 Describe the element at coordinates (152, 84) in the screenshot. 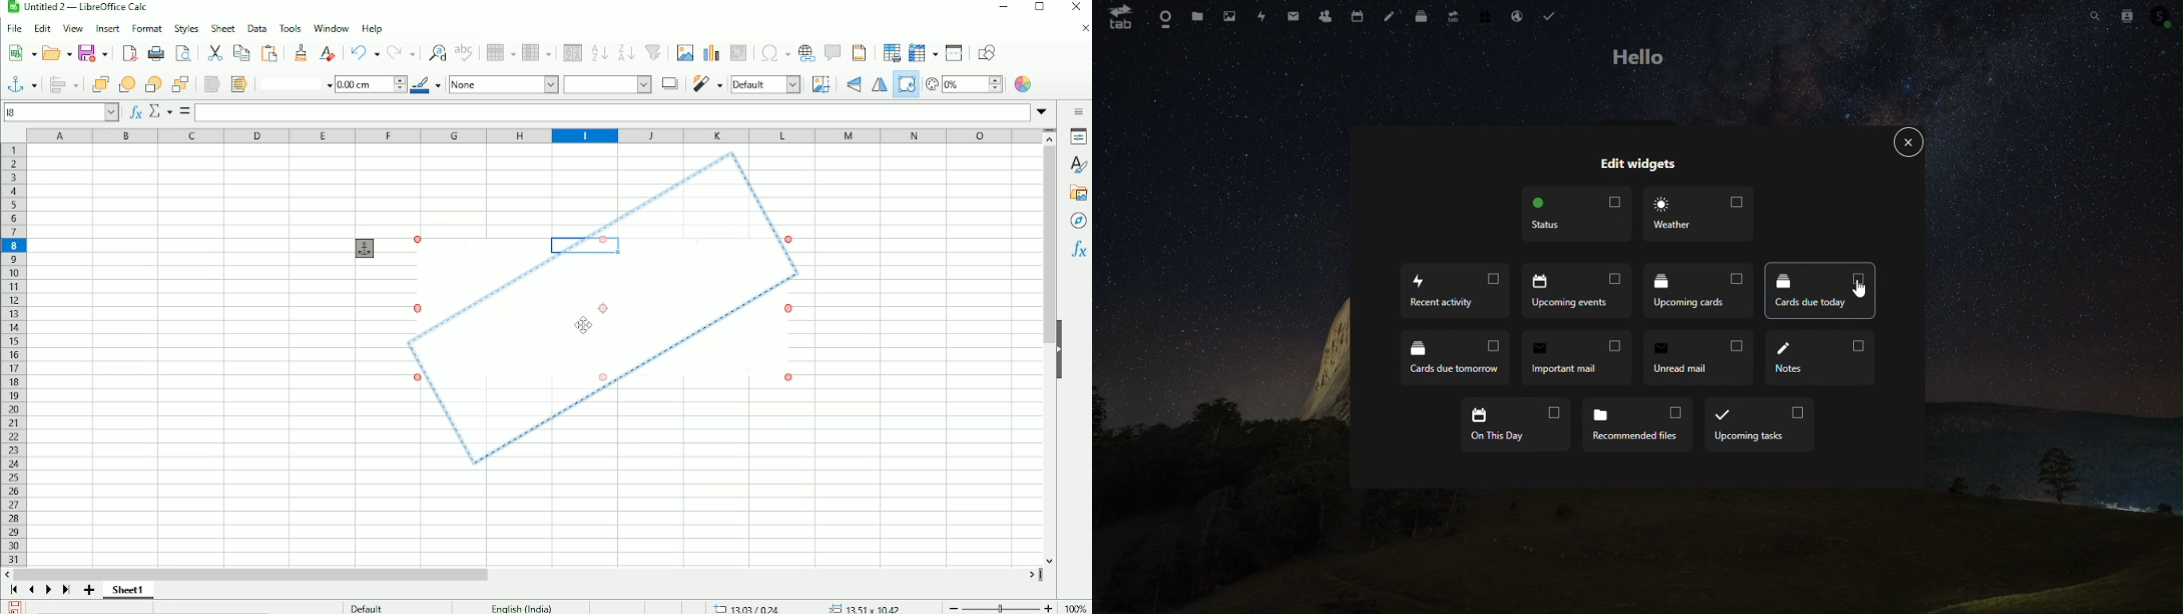

I see `Back one` at that location.